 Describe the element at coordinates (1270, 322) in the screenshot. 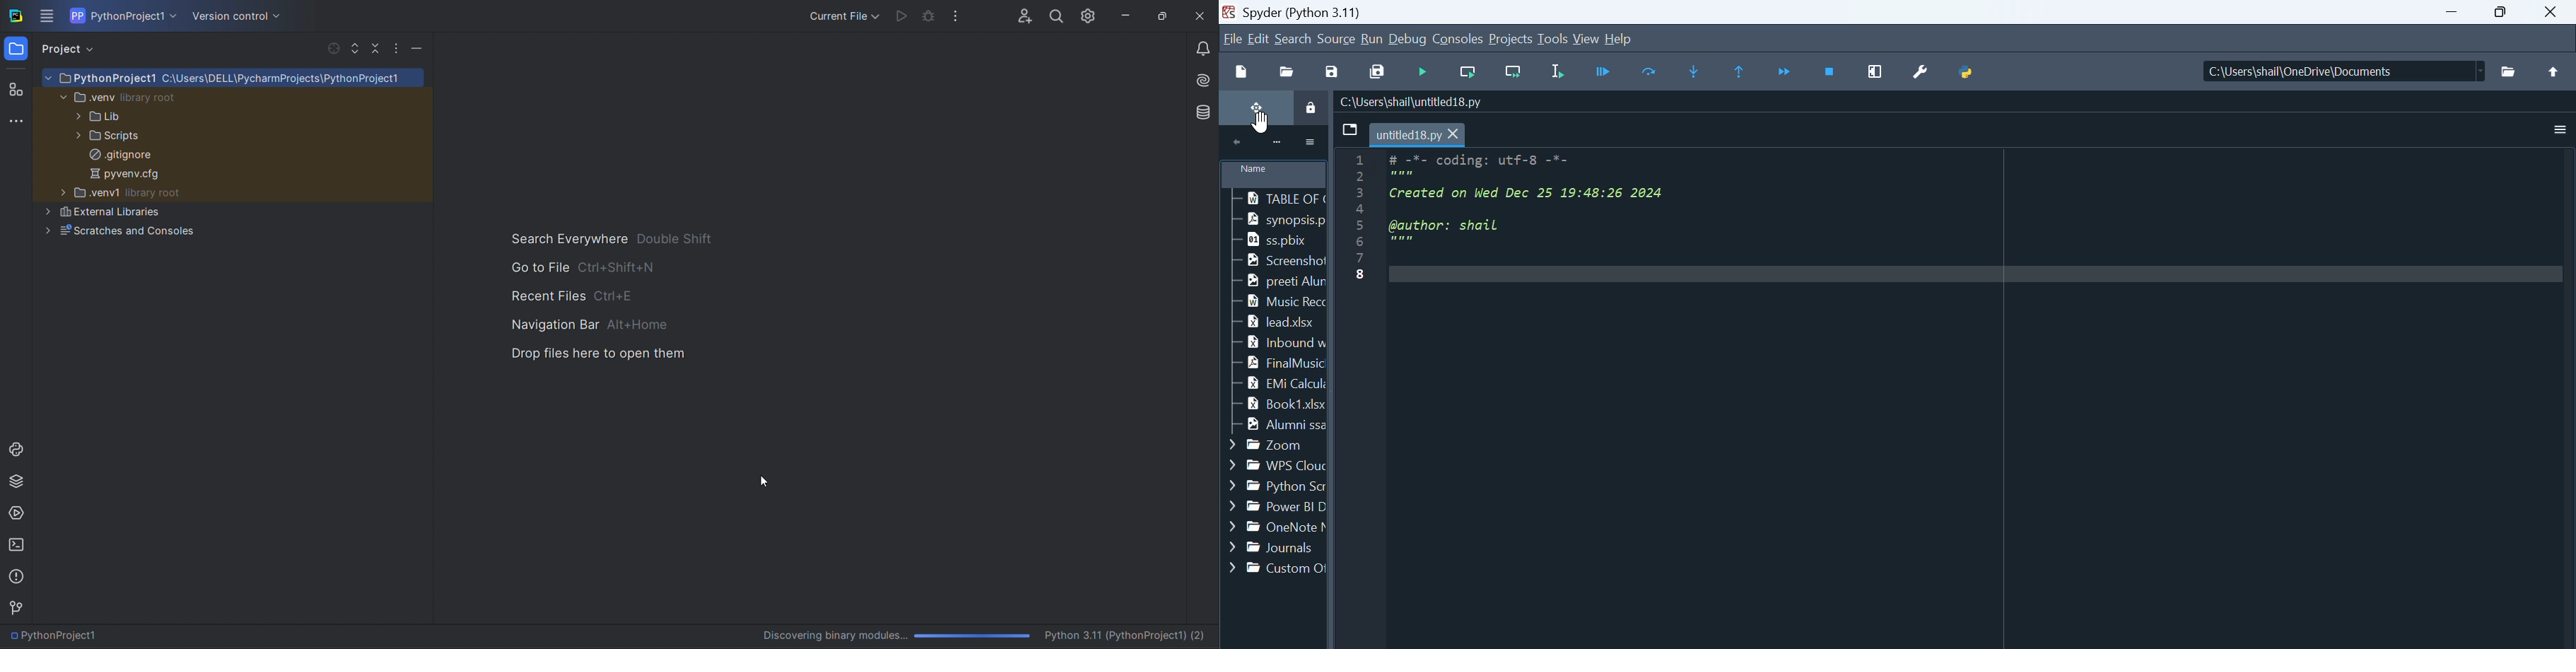

I see `lead xlsx..` at that location.